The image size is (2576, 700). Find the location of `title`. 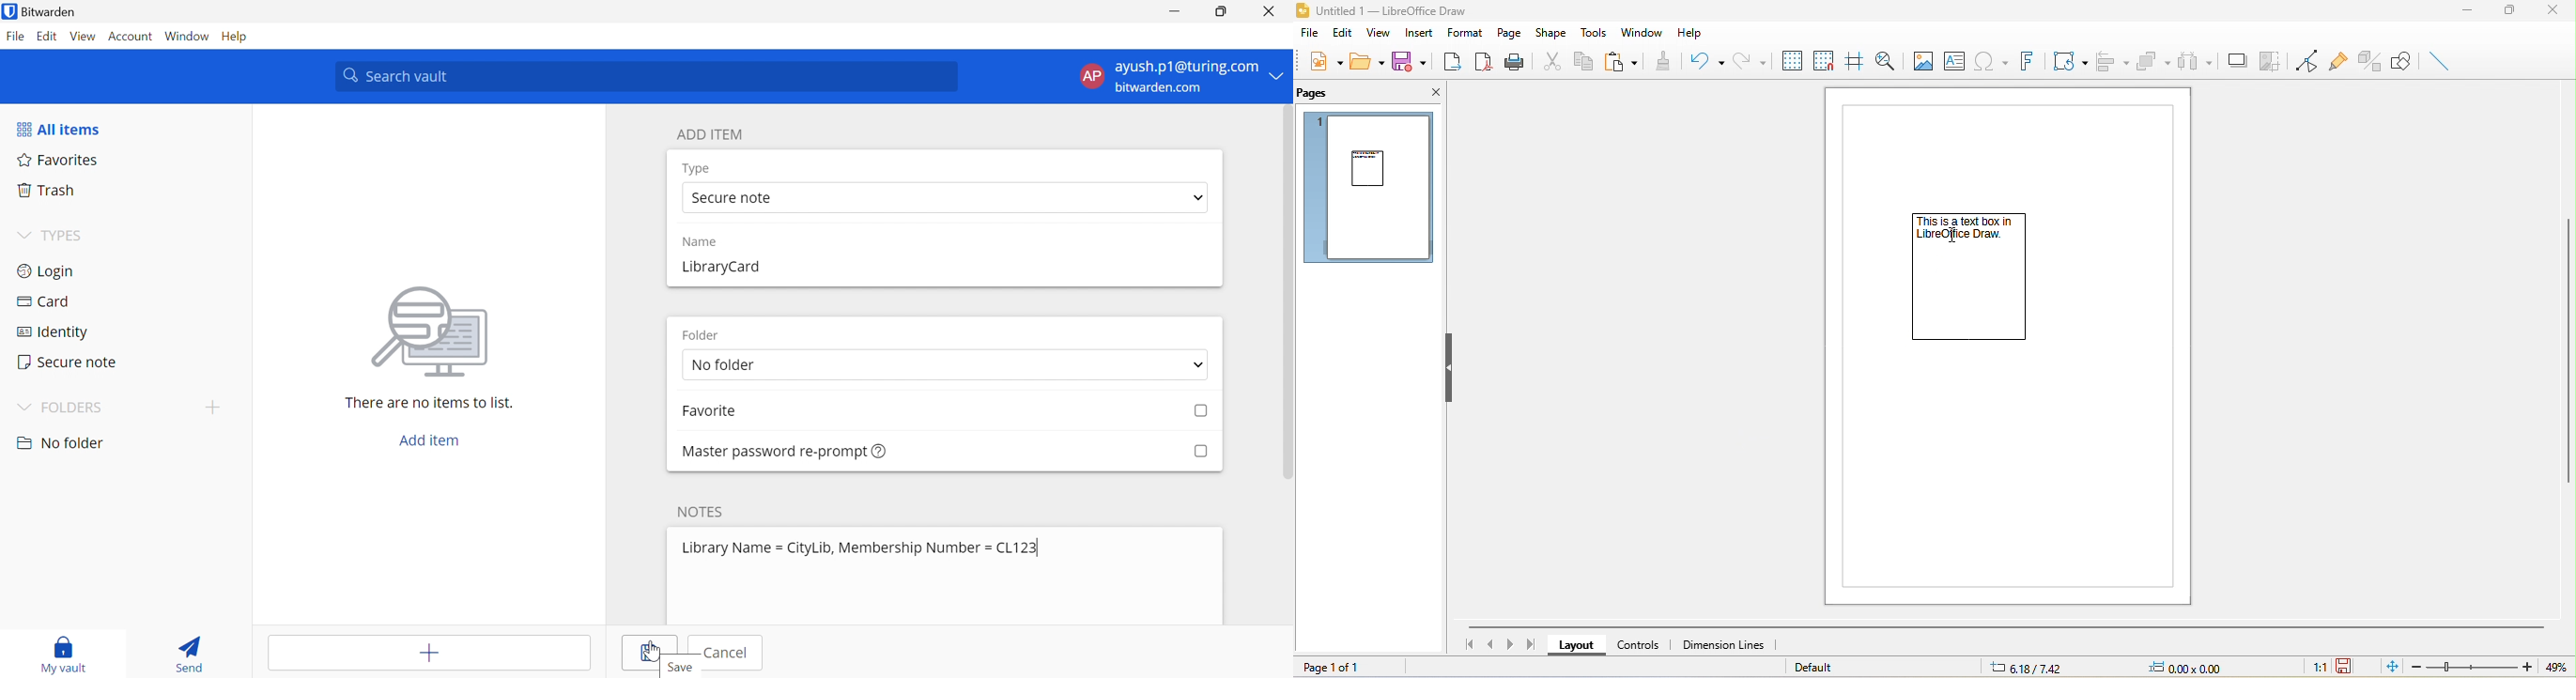

title is located at coordinates (1394, 11).